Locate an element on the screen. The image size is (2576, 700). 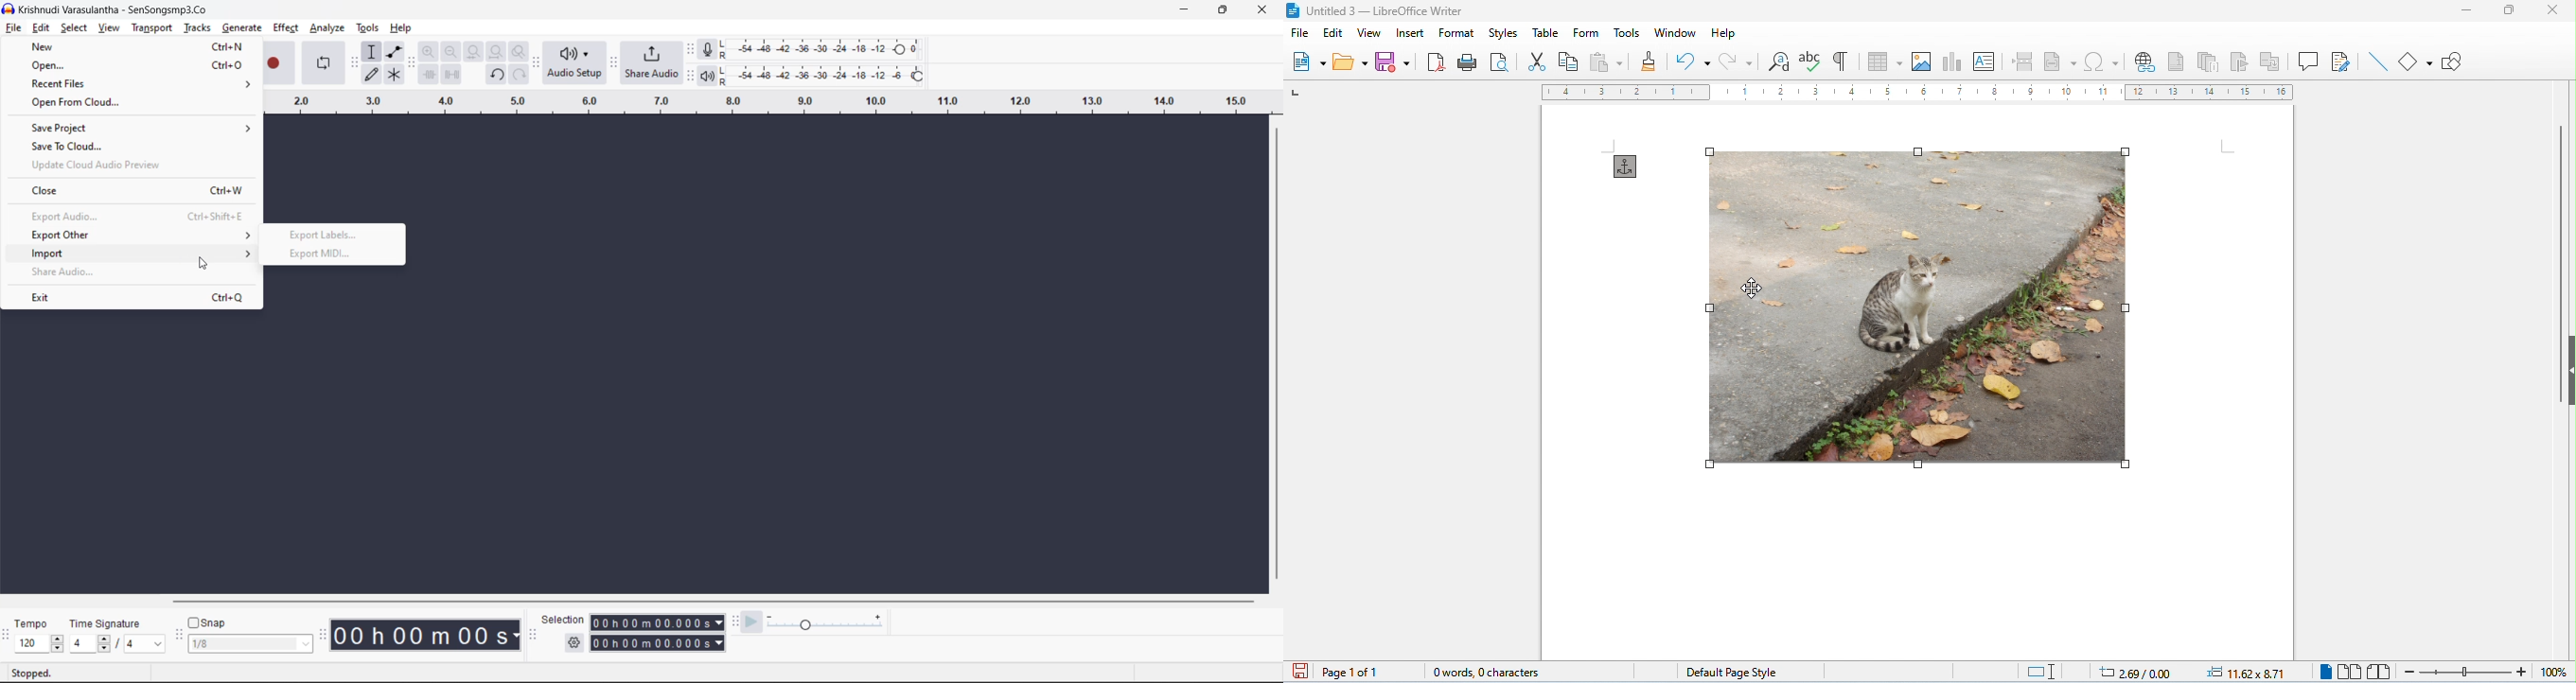
tools is located at coordinates (370, 28).